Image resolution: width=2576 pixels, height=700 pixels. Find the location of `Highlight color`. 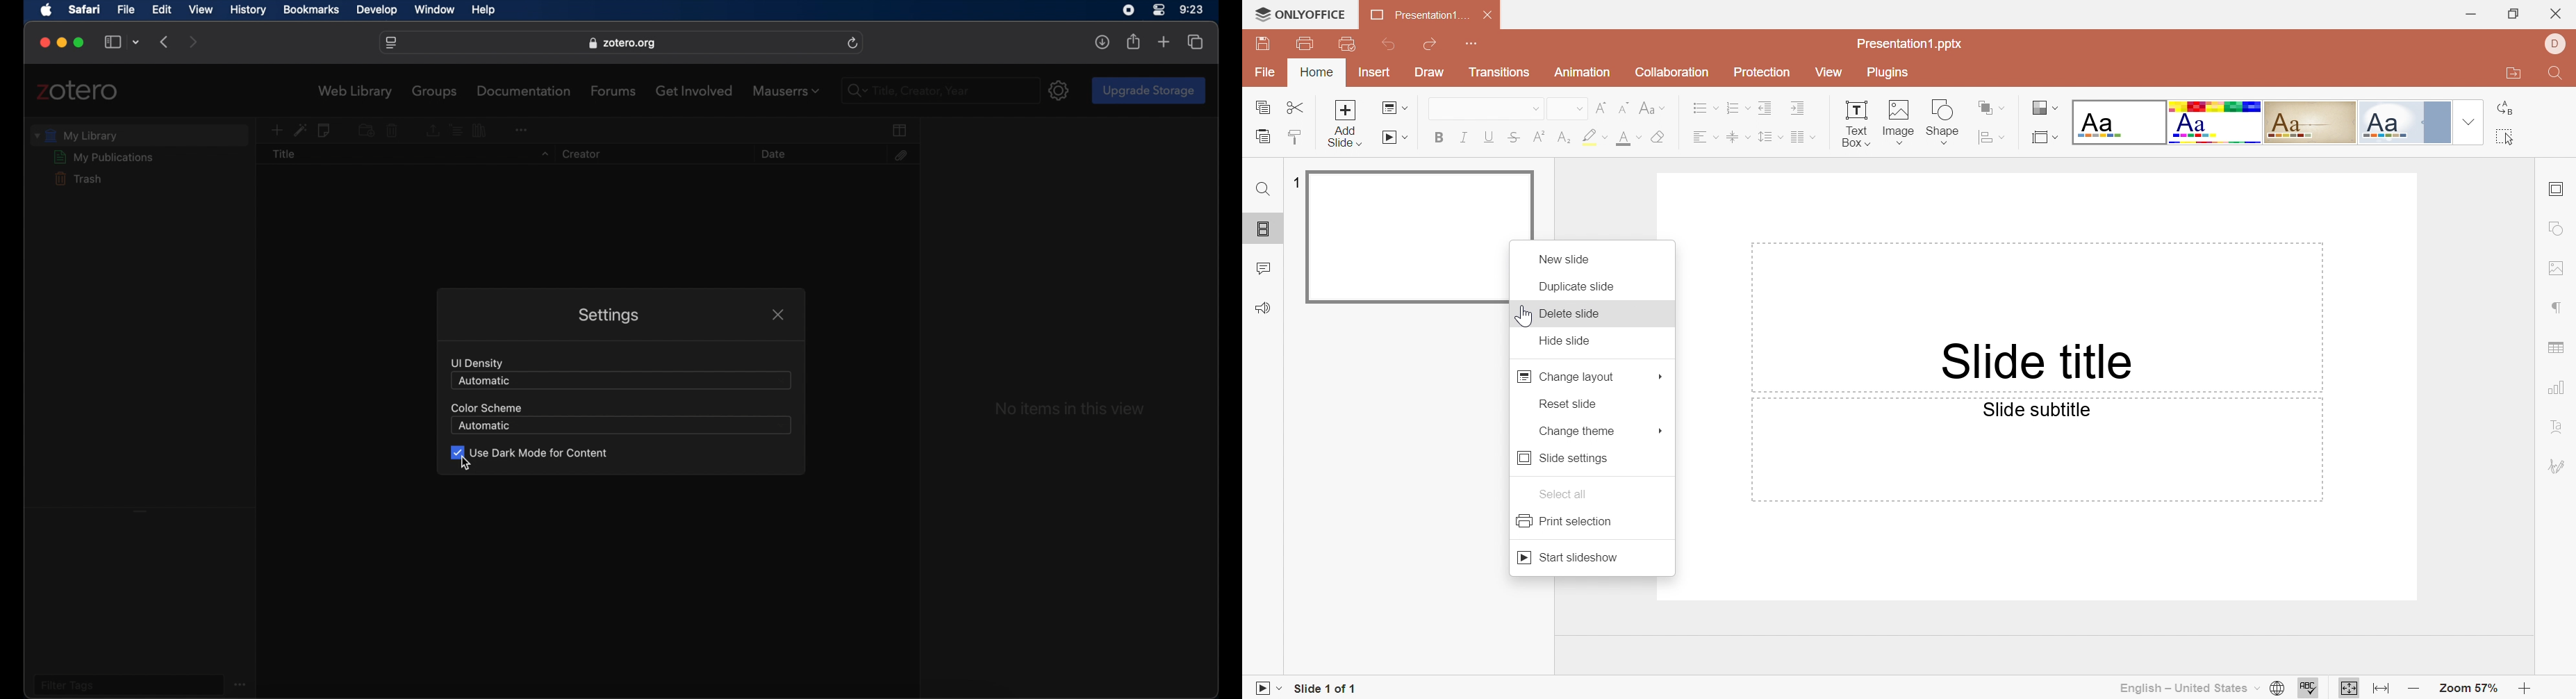

Highlight color is located at coordinates (1586, 136).